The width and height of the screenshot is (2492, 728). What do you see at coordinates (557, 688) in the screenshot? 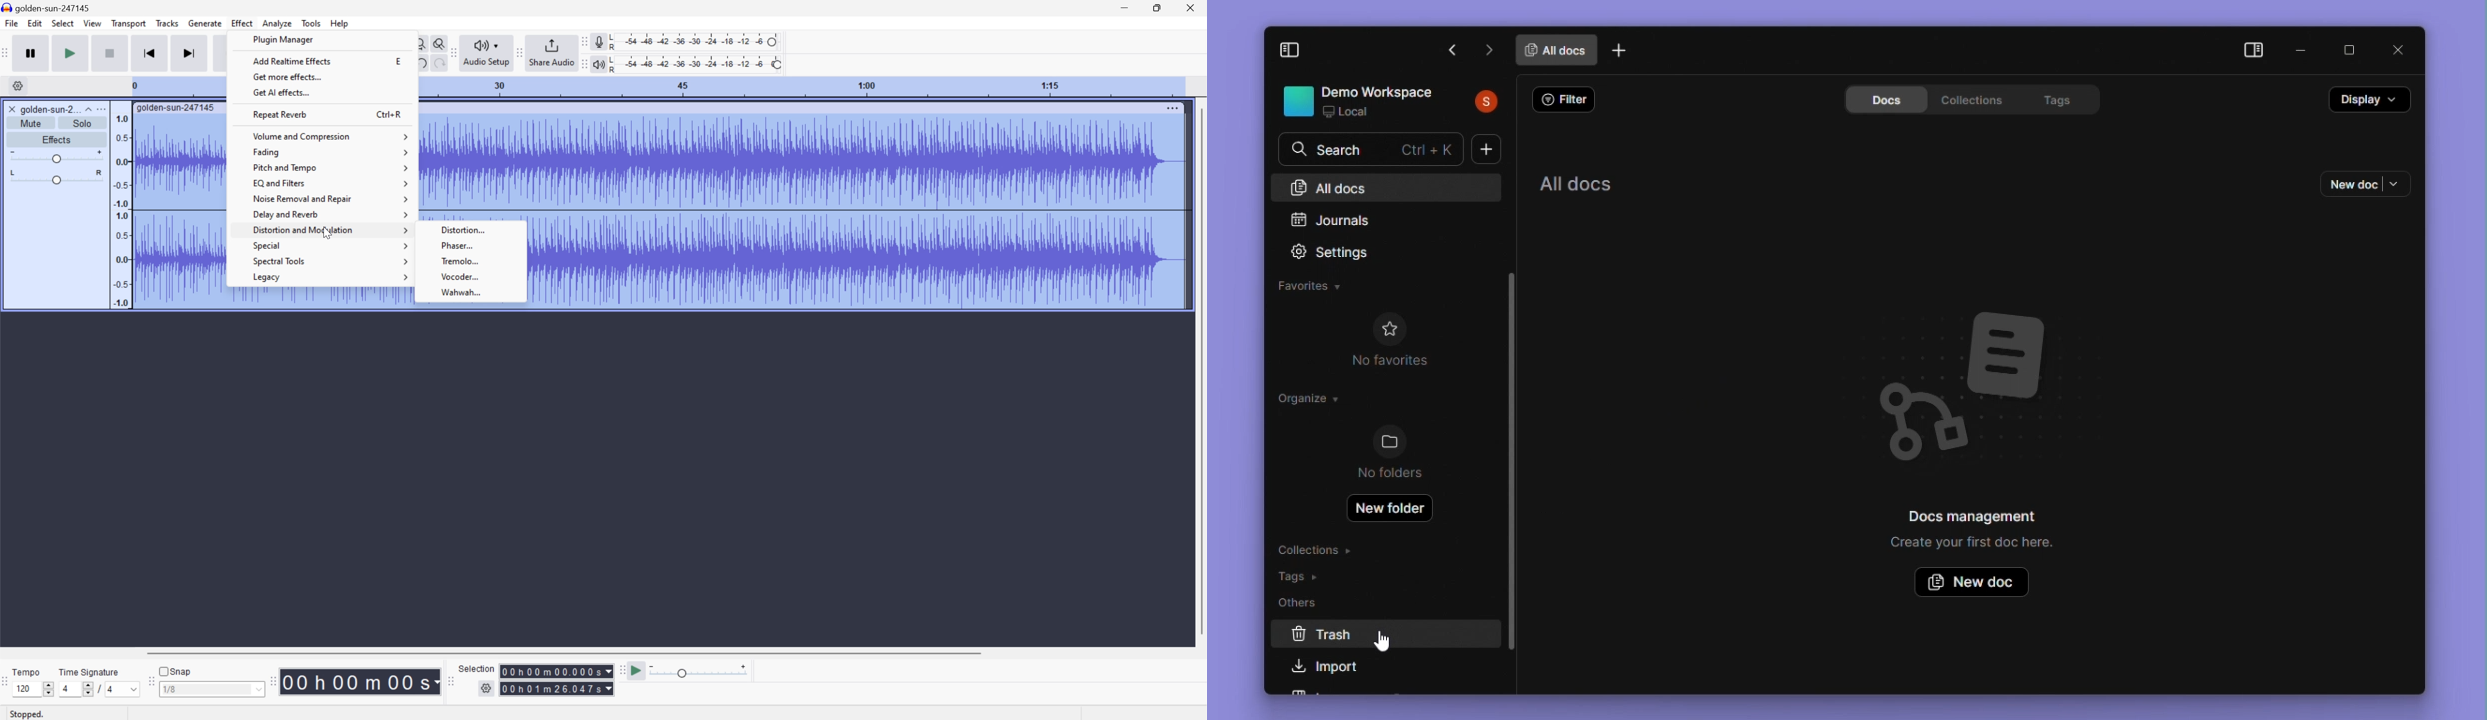
I see `Selection` at bounding box center [557, 688].